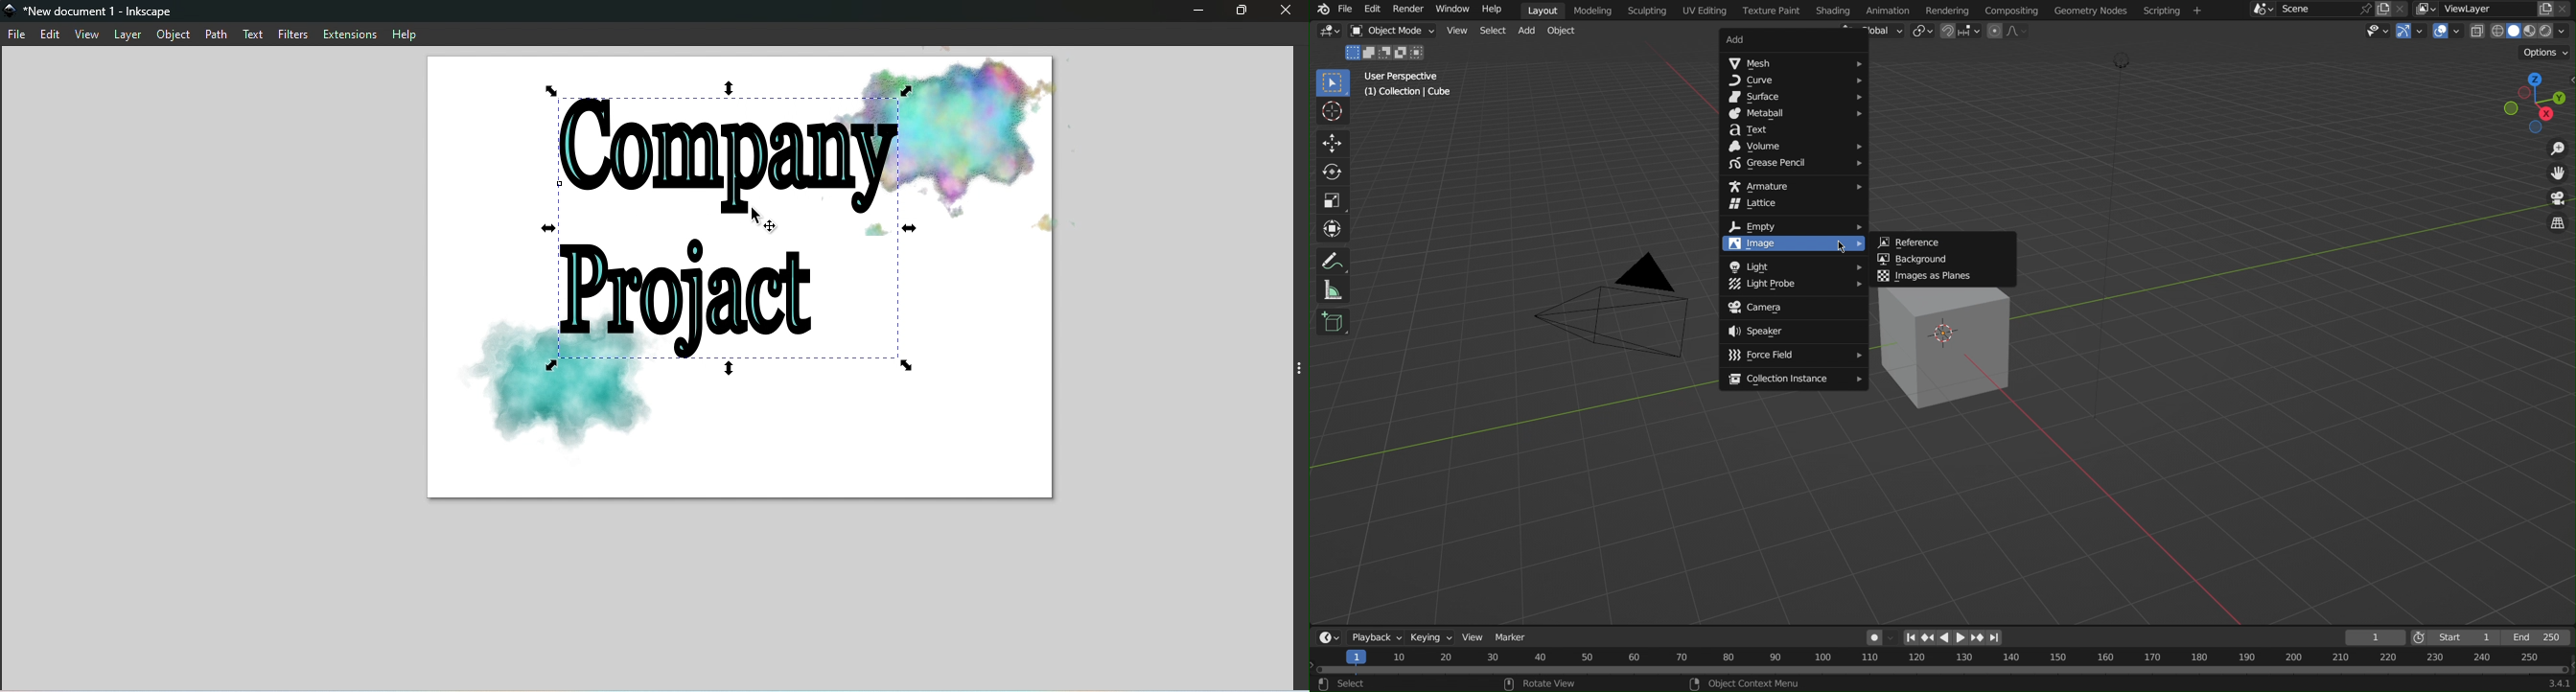  Describe the element at coordinates (1543, 9) in the screenshot. I see `Layout` at that location.